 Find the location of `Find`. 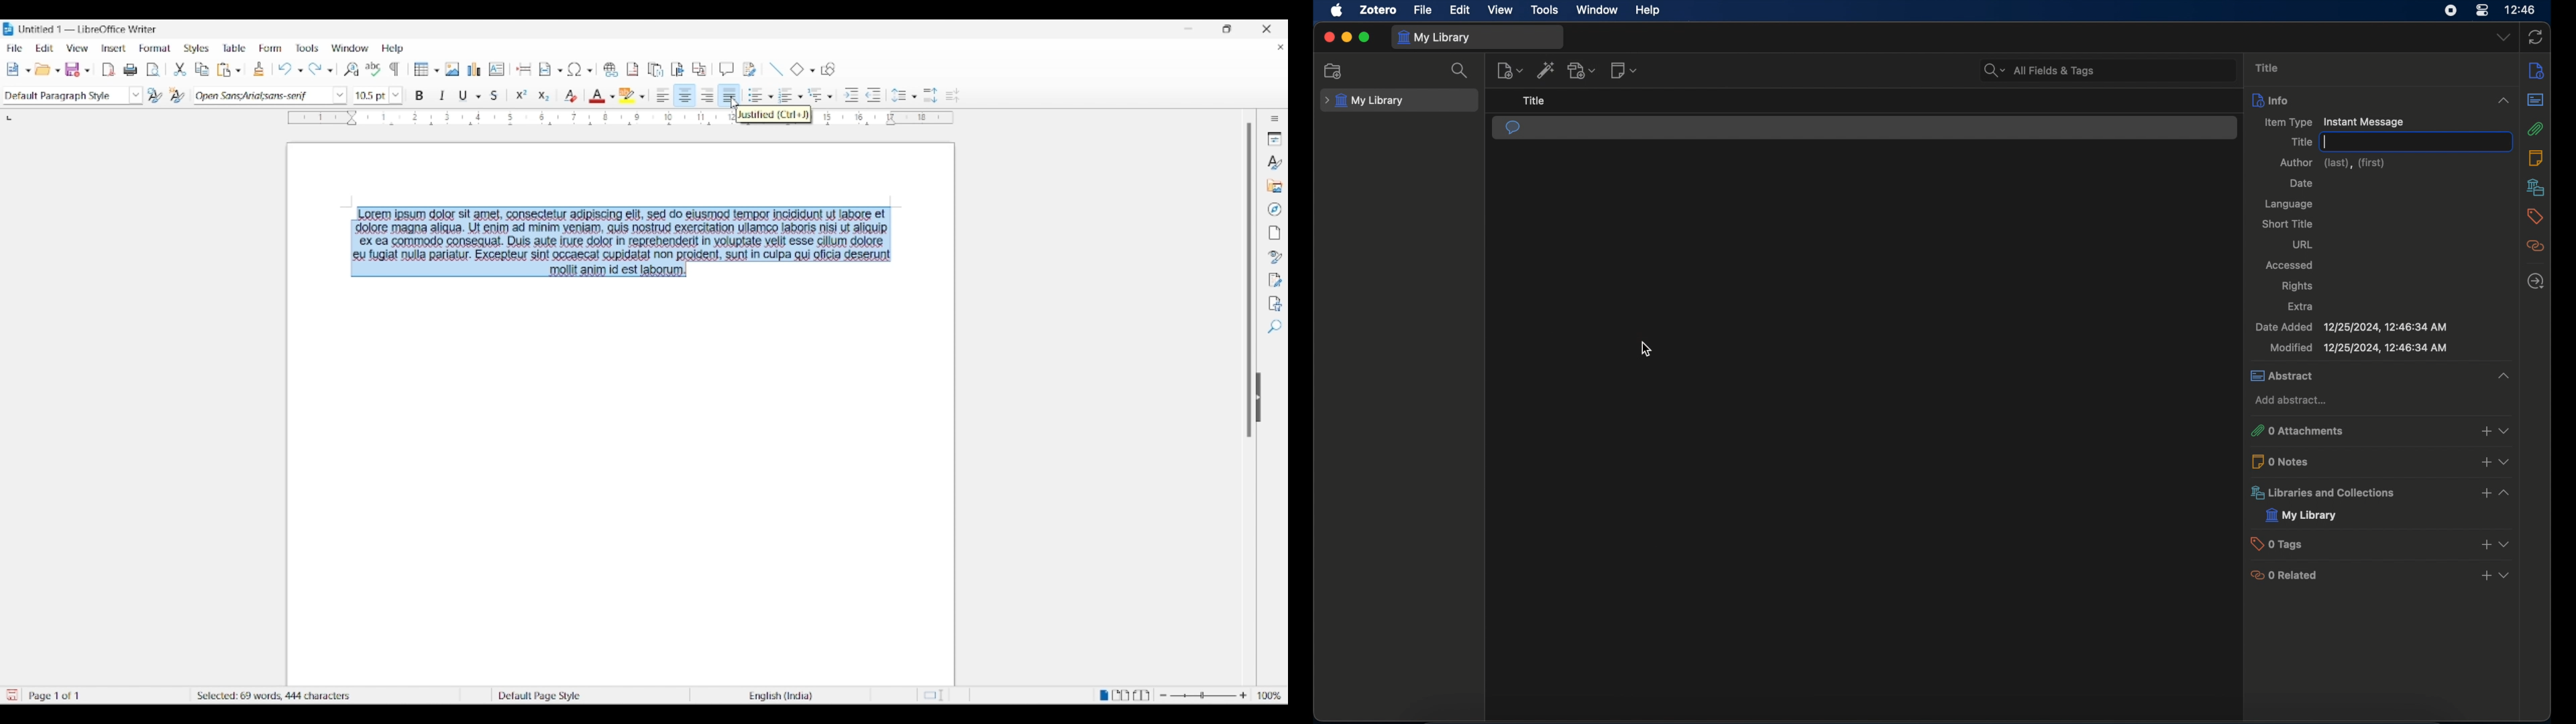

Find is located at coordinates (1276, 326).